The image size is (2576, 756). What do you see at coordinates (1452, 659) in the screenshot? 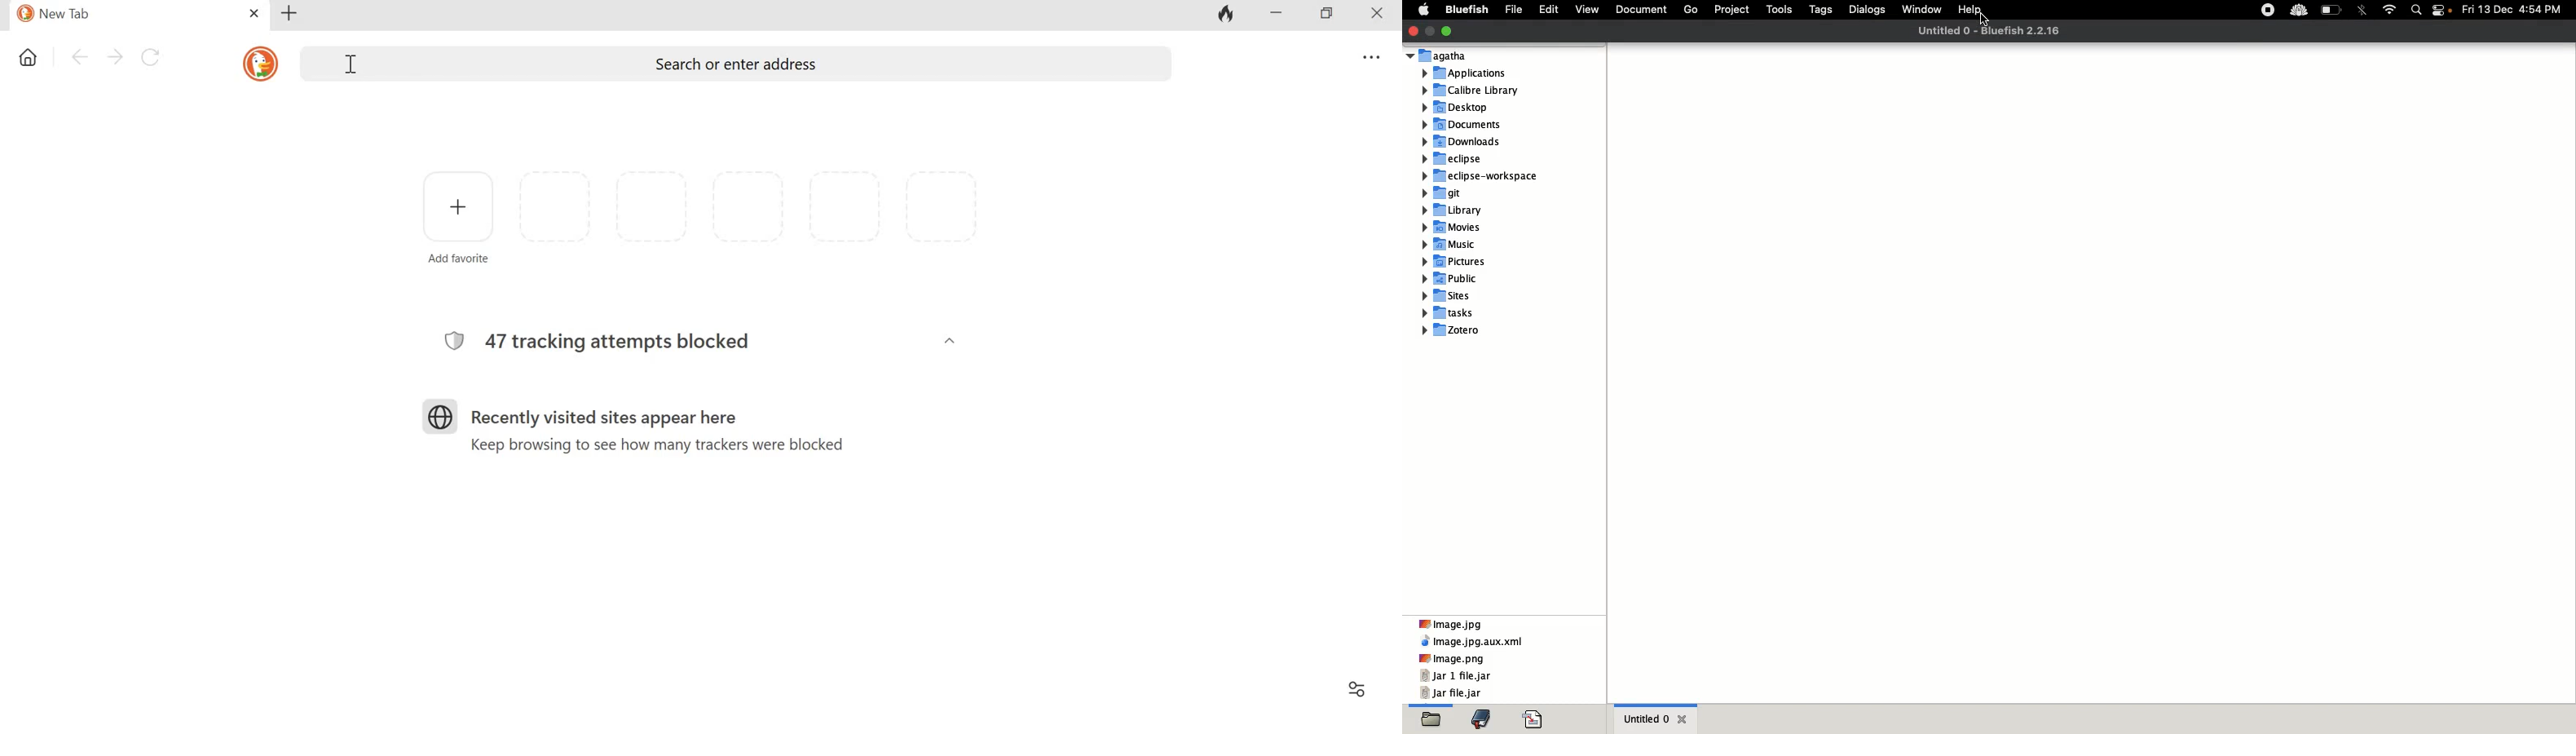
I see `Image` at bounding box center [1452, 659].